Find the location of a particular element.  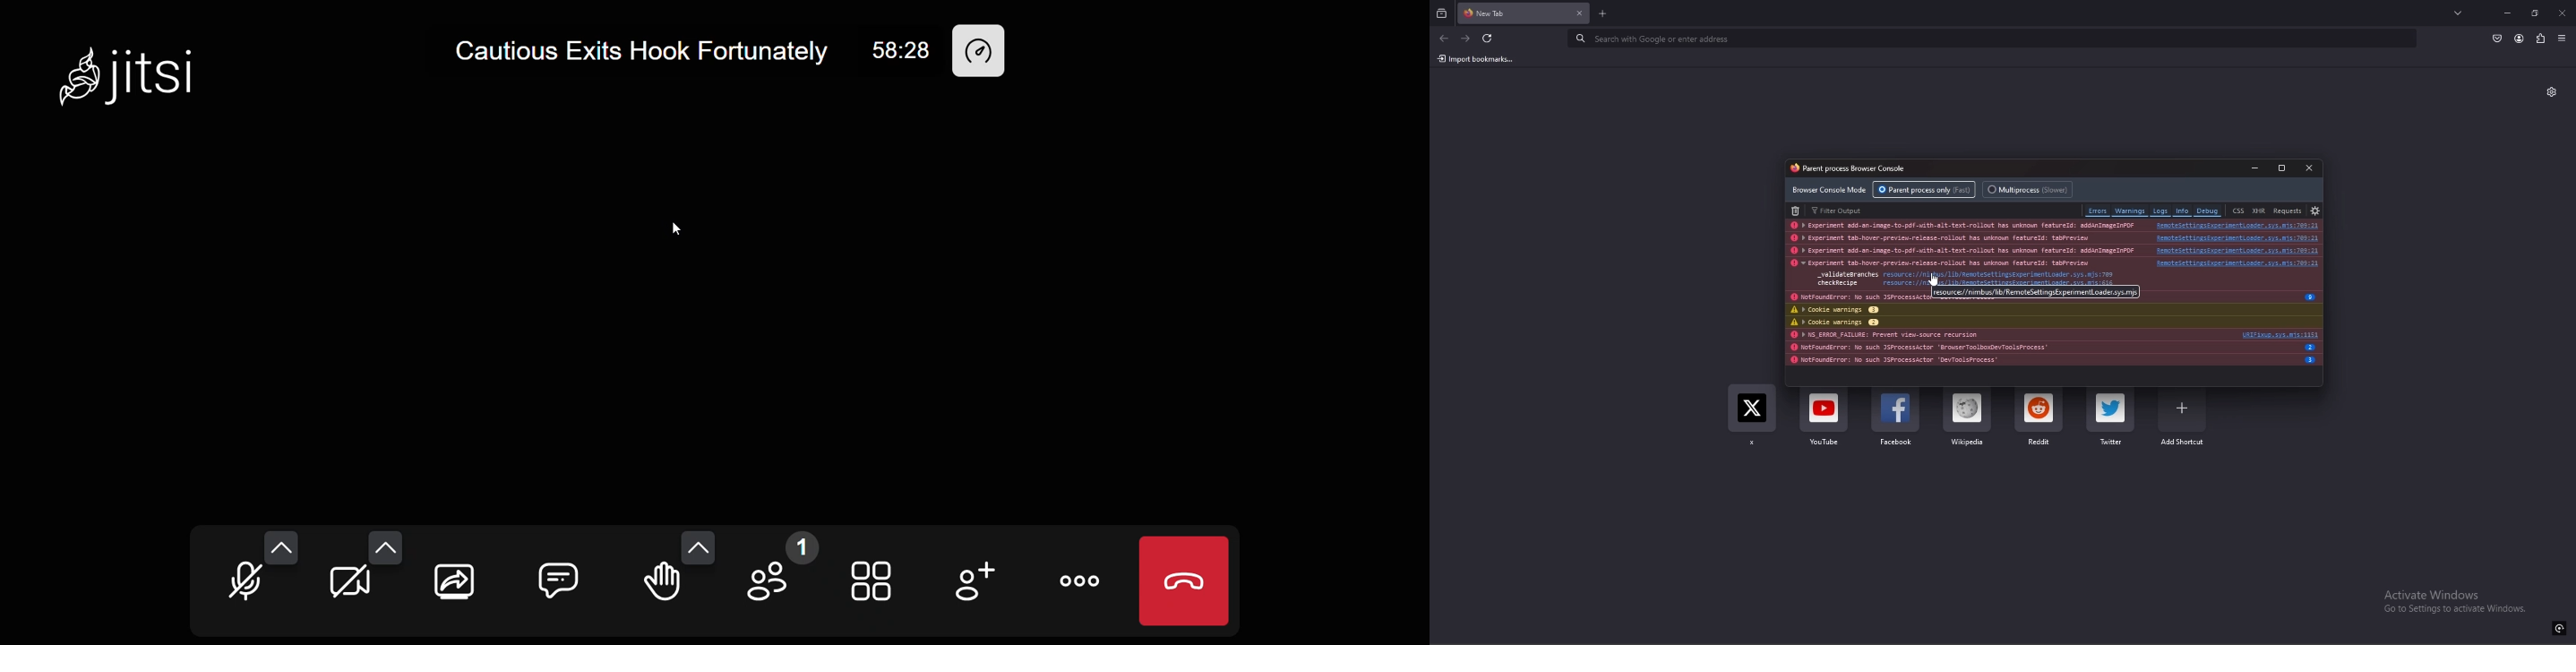

logs is located at coordinates (2160, 211).